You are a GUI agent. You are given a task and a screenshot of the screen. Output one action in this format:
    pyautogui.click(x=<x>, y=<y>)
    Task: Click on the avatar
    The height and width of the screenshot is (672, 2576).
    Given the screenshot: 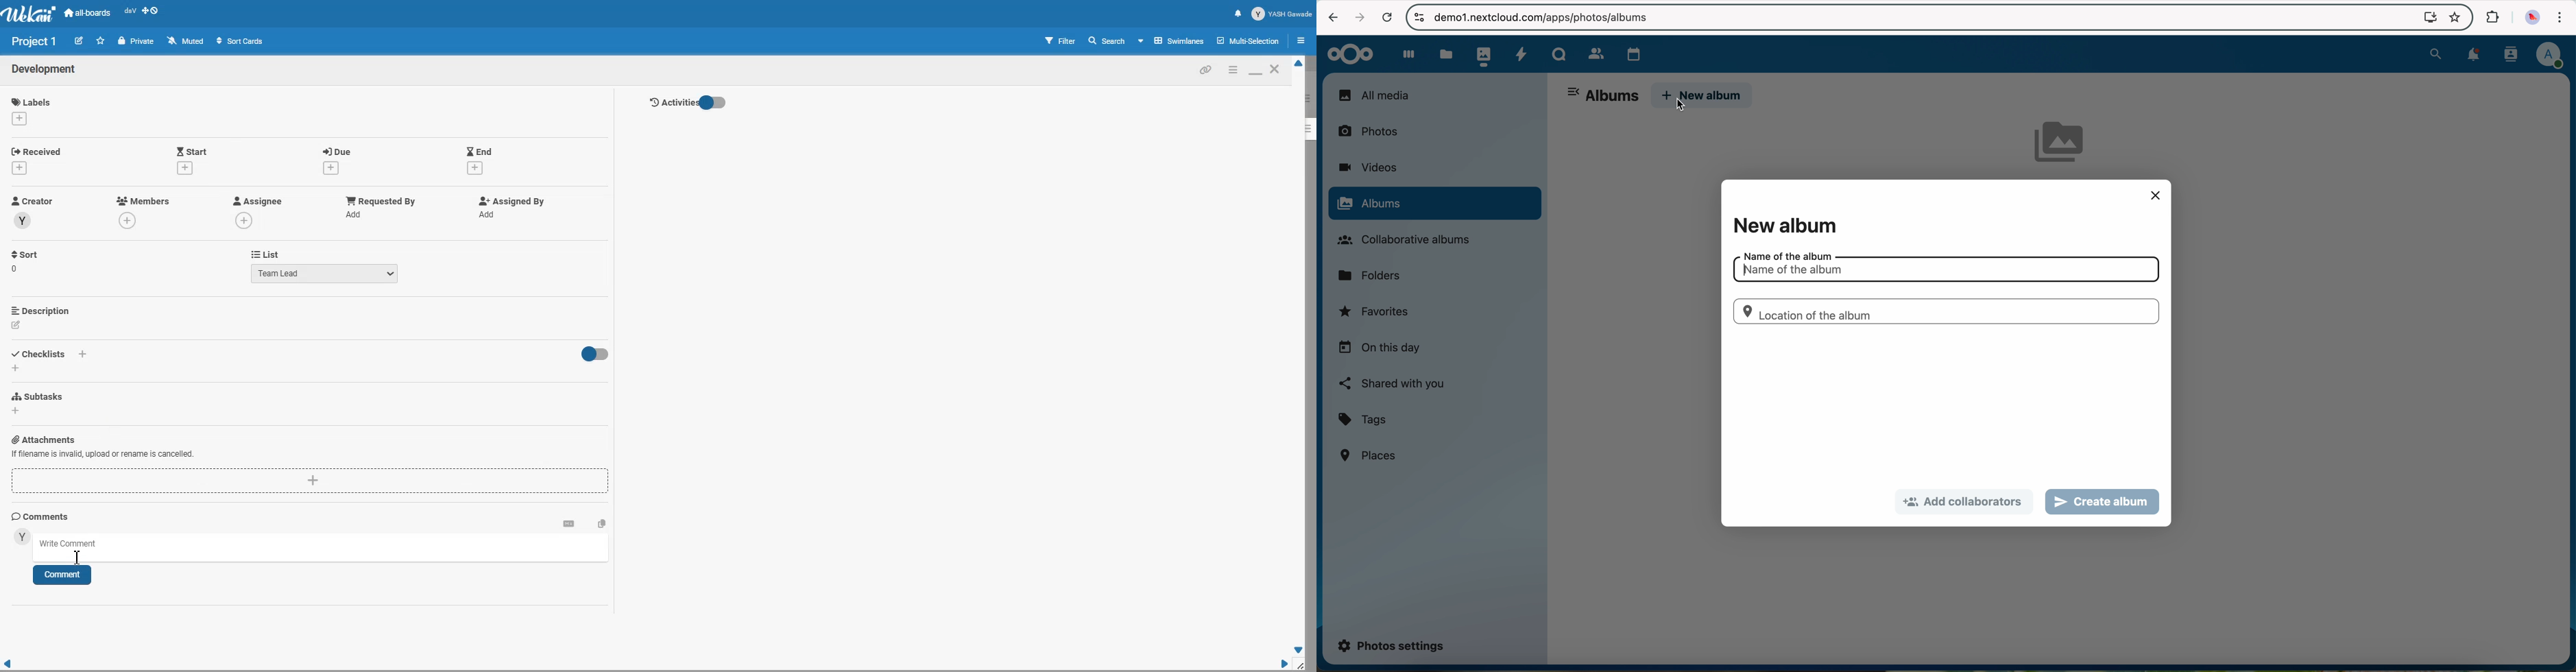 What is the action you would take?
    pyautogui.click(x=22, y=537)
    